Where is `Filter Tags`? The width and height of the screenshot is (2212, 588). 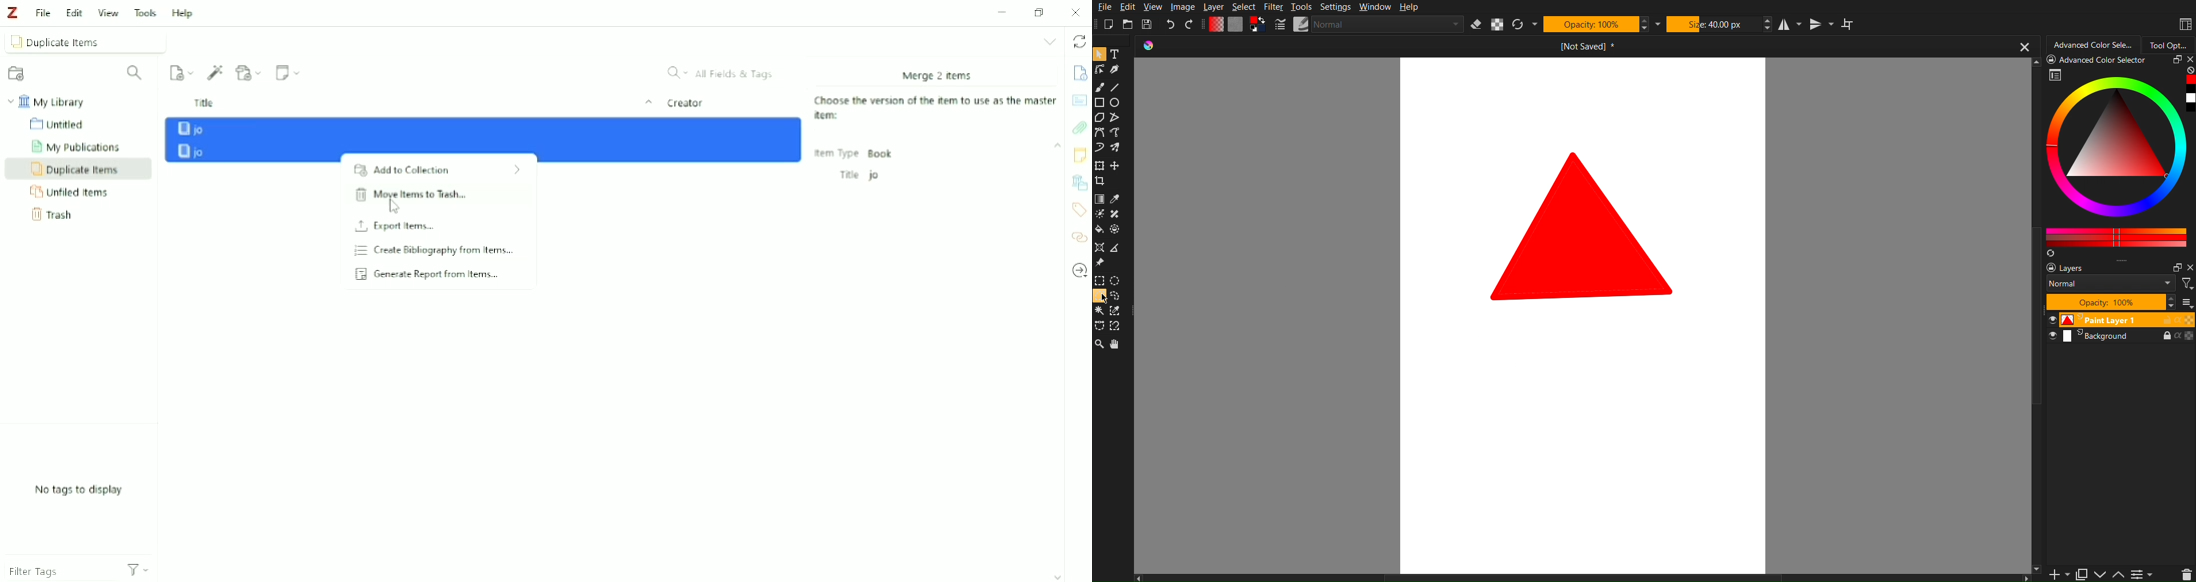 Filter Tags is located at coordinates (53, 568).